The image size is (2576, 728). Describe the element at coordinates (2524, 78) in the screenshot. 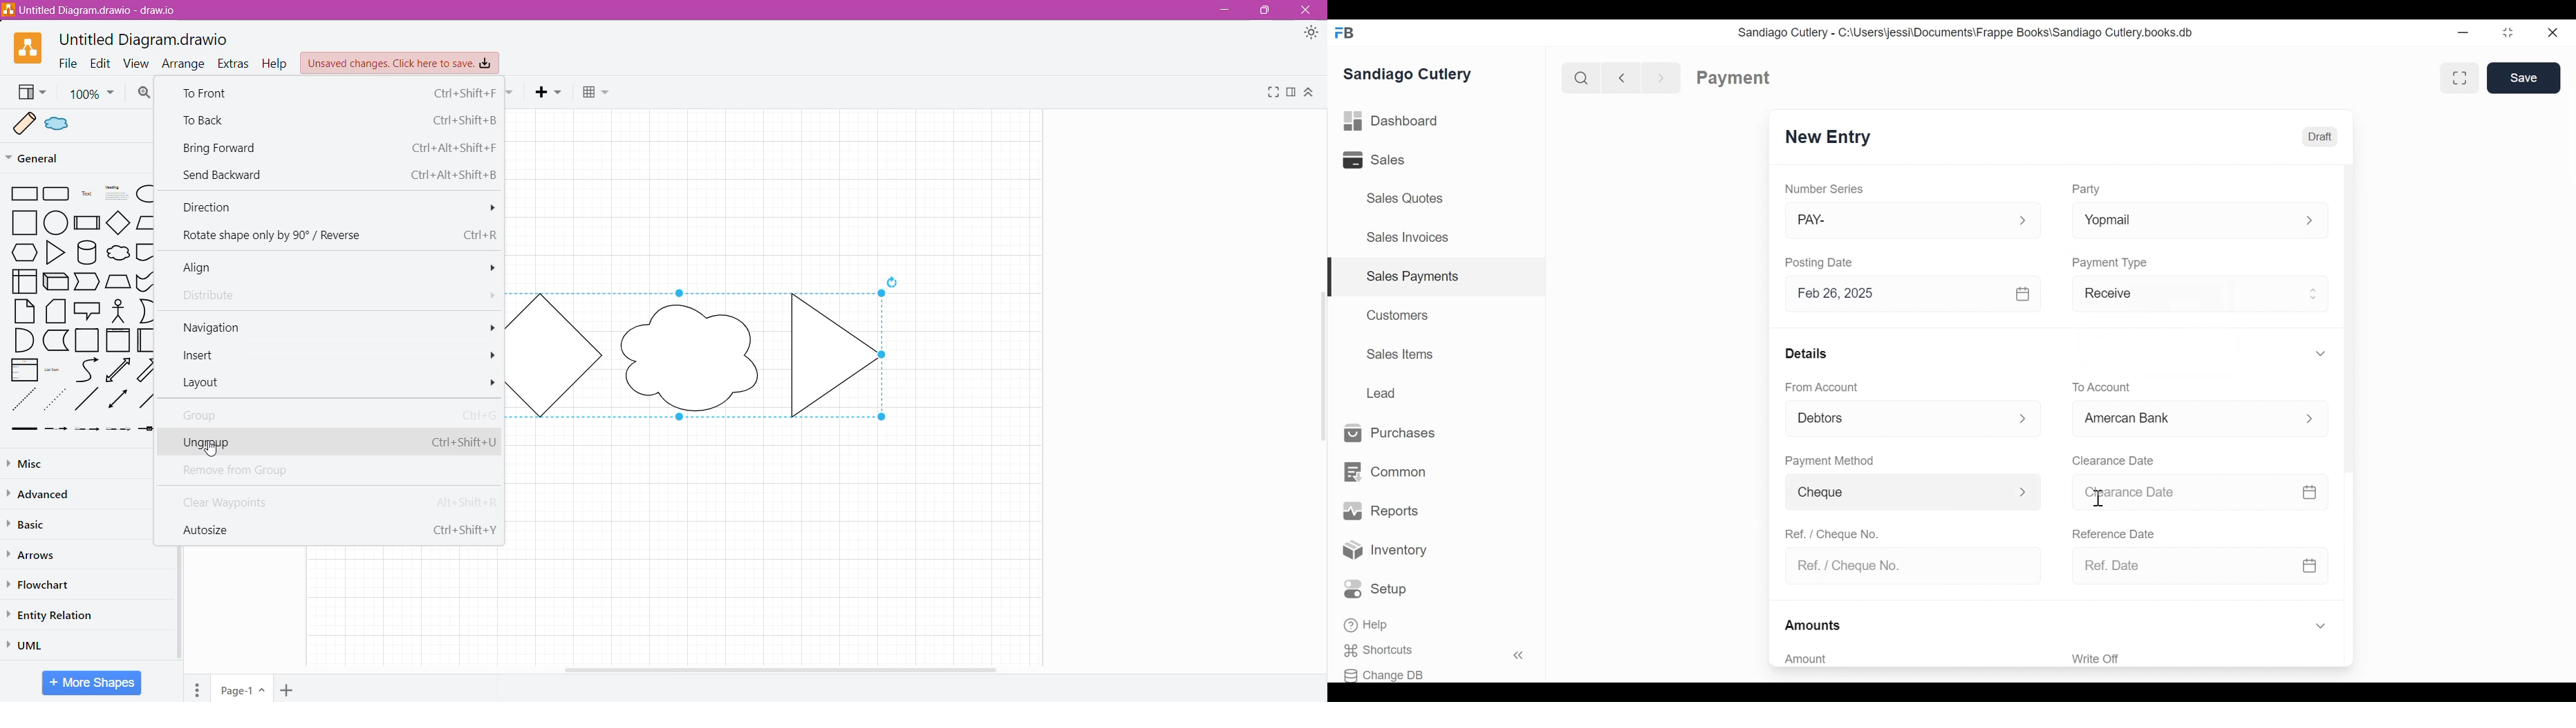

I see `Save` at that location.